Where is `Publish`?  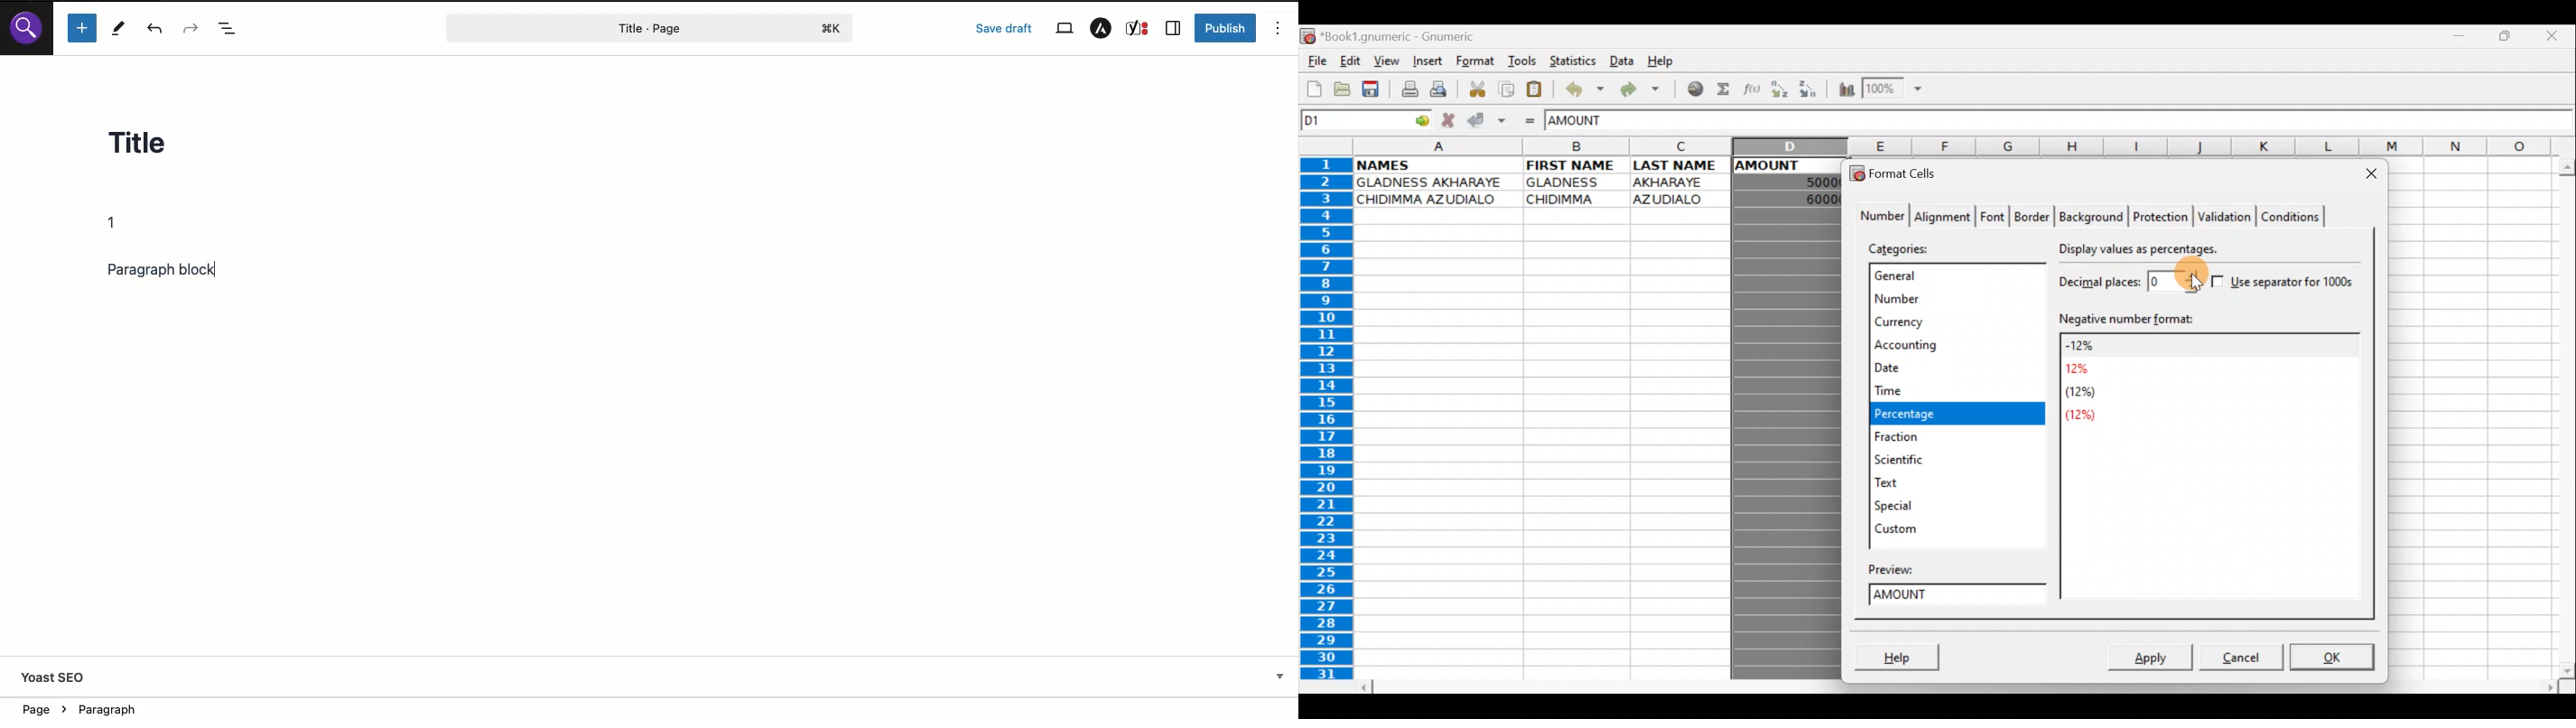
Publish is located at coordinates (1227, 28).